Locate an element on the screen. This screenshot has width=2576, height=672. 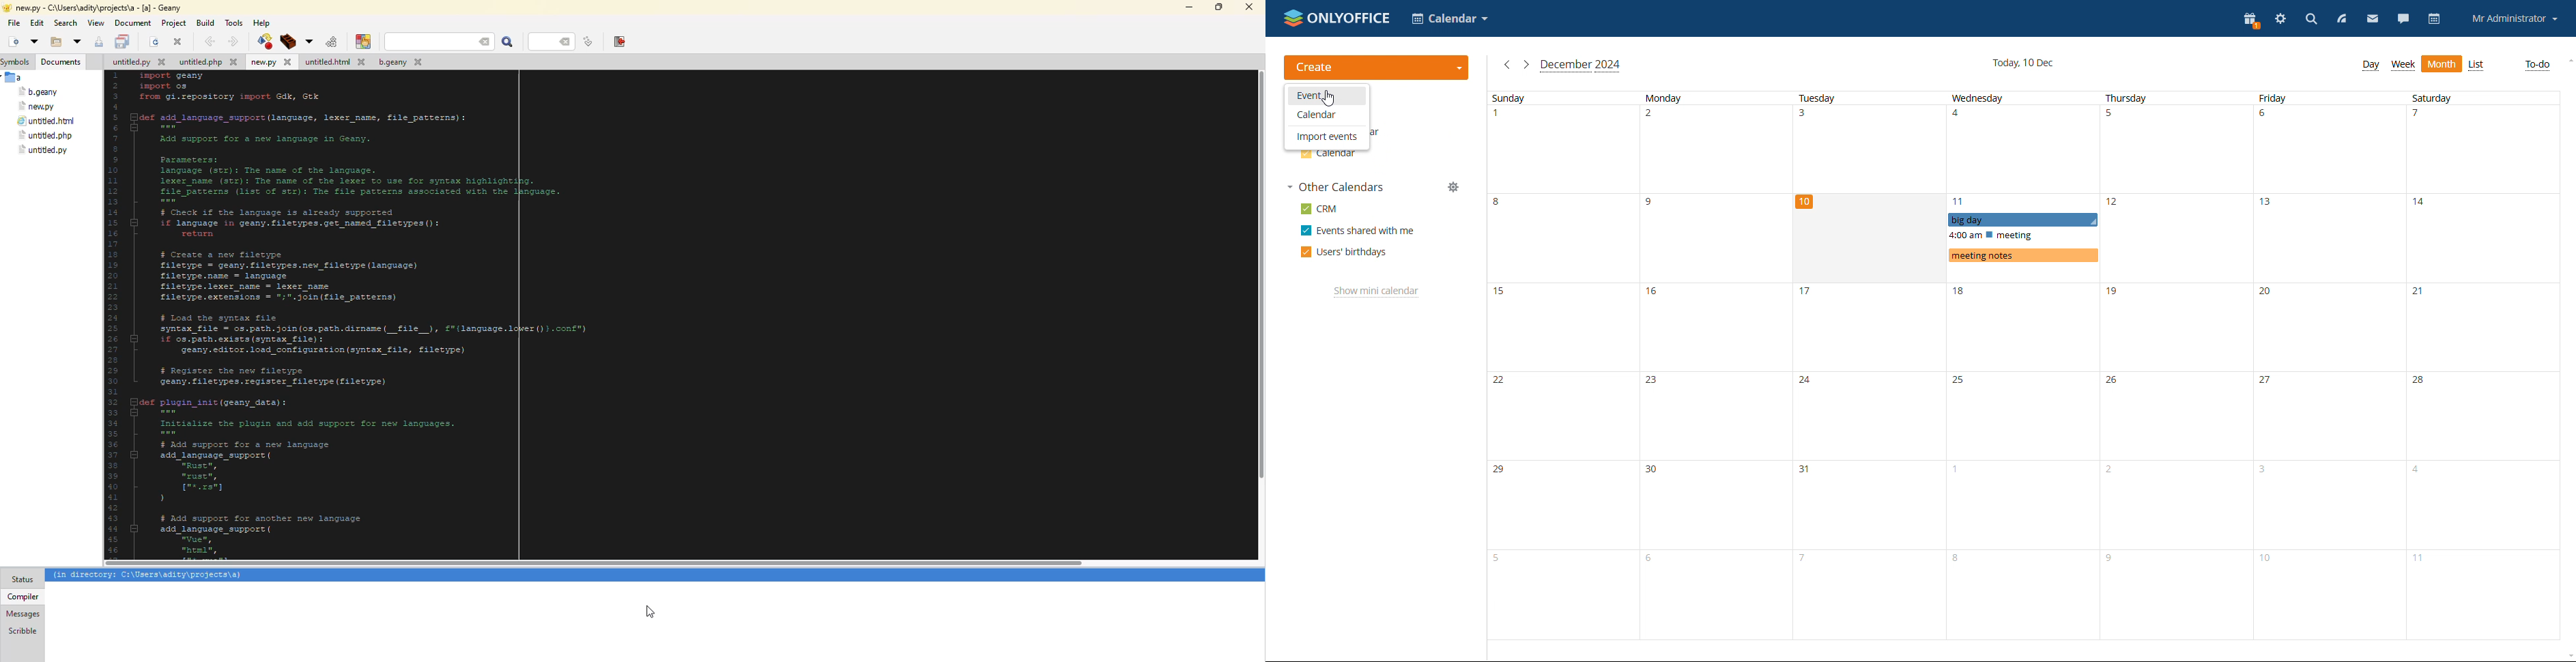
search is located at coordinates (2308, 19).